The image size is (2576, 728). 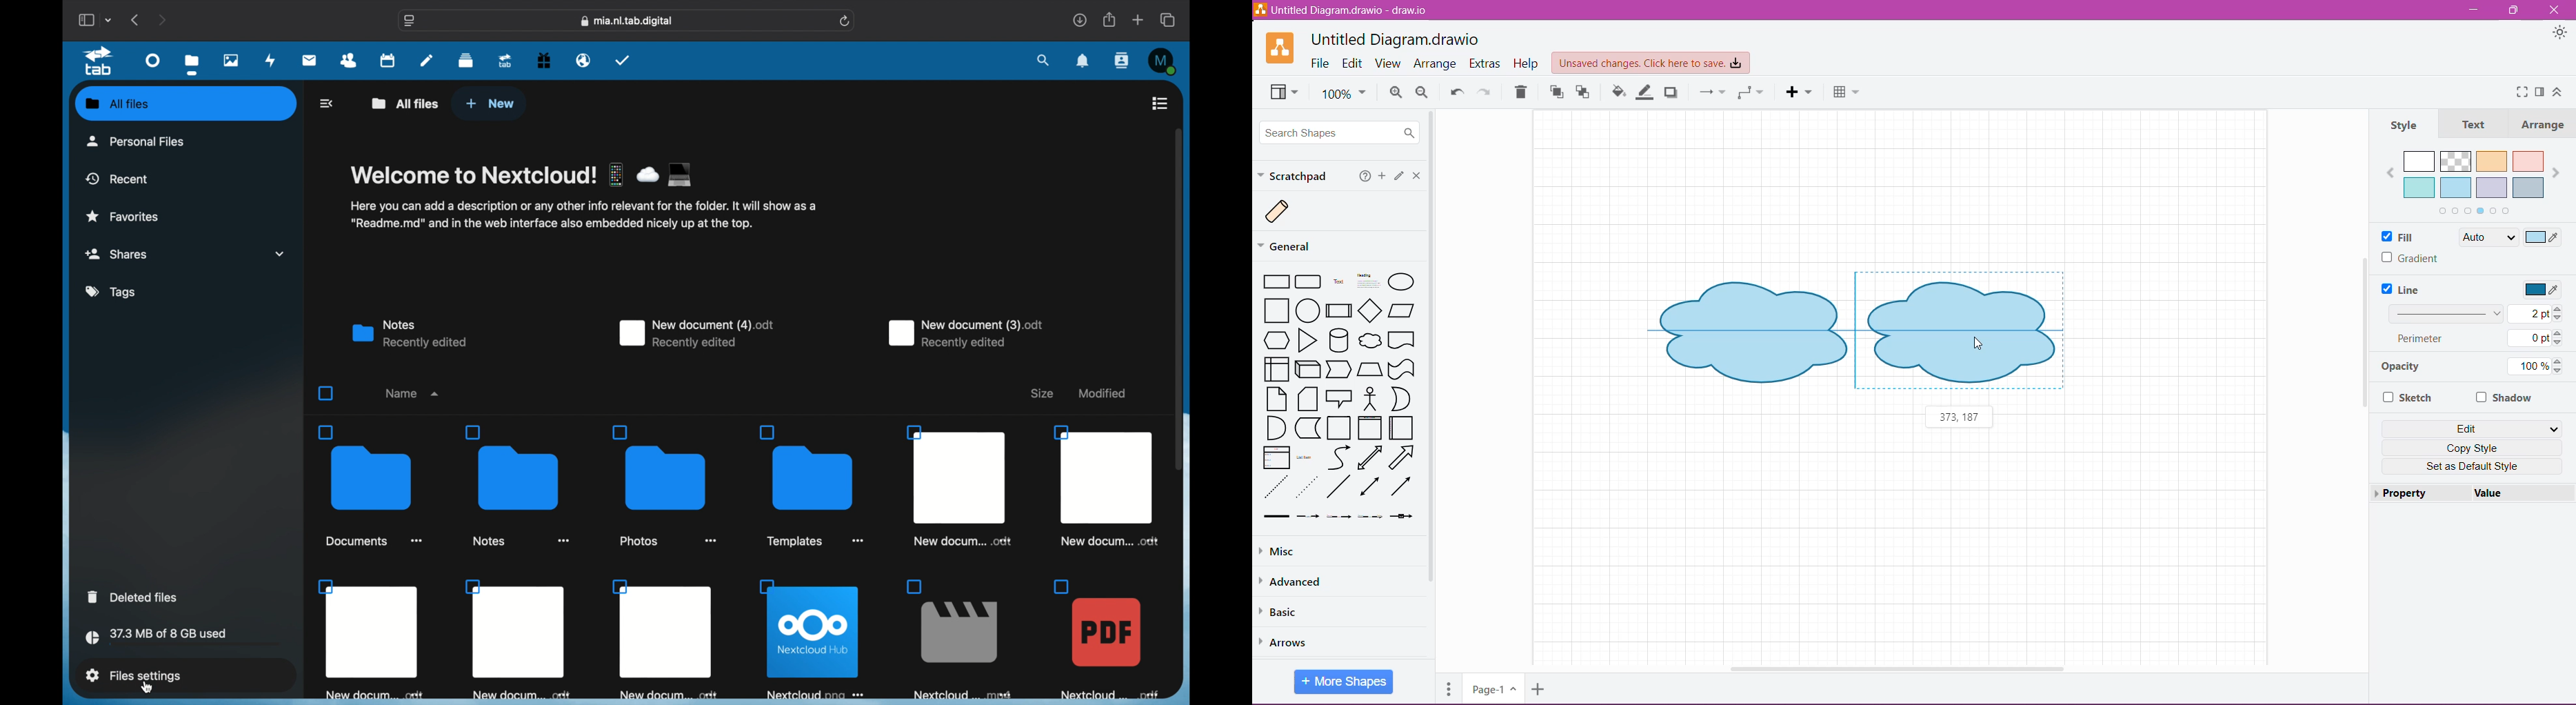 I want to click on Pages, so click(x=1449, y=688).